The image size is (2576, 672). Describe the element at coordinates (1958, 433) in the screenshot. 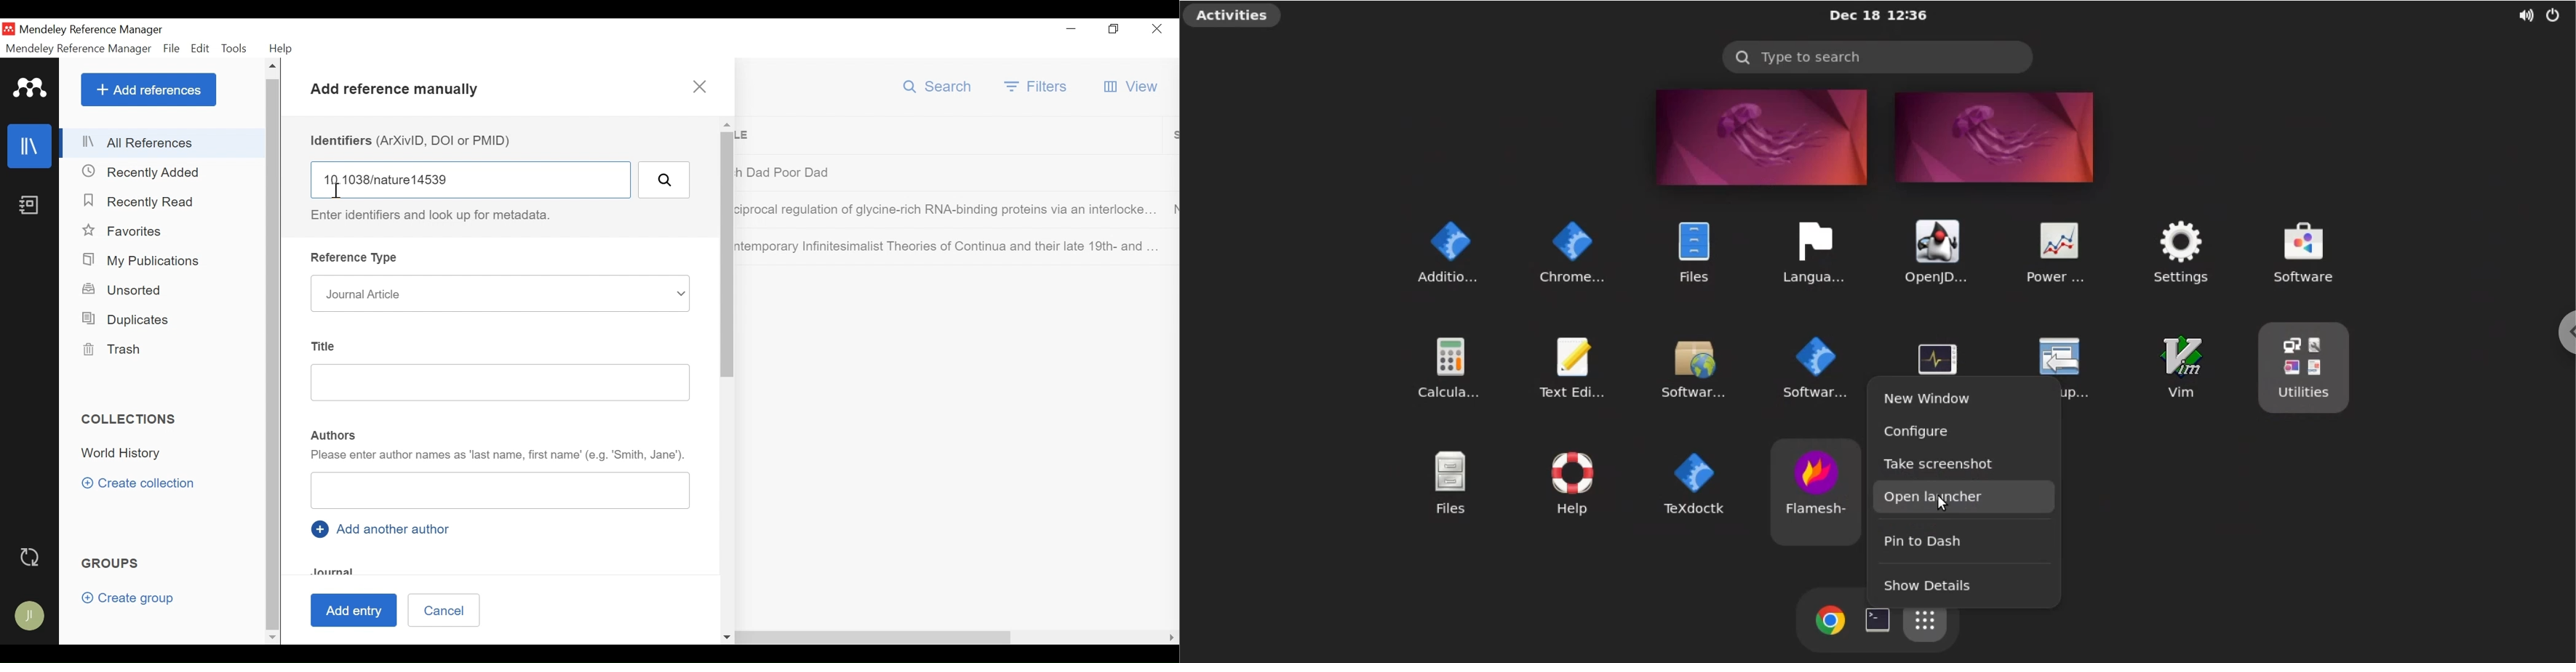

I see `configure ` at that location.